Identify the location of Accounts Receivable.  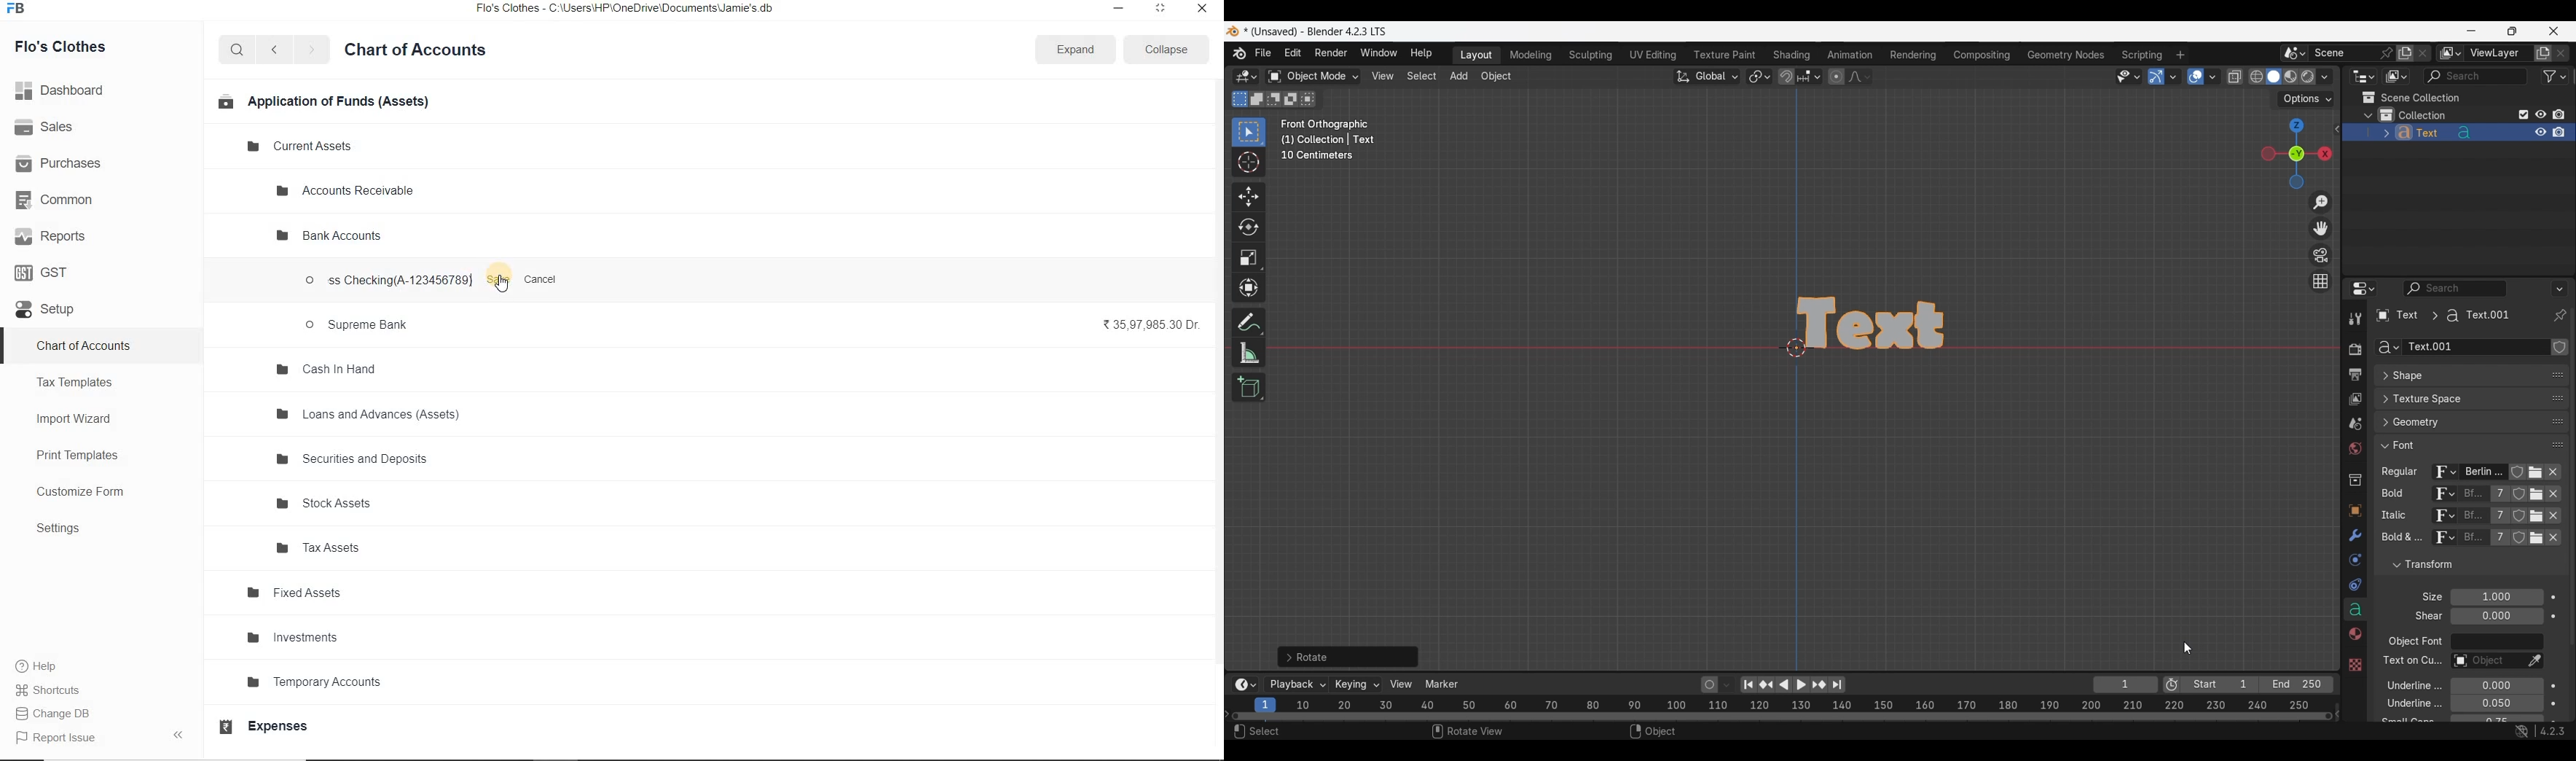
(353, 190).